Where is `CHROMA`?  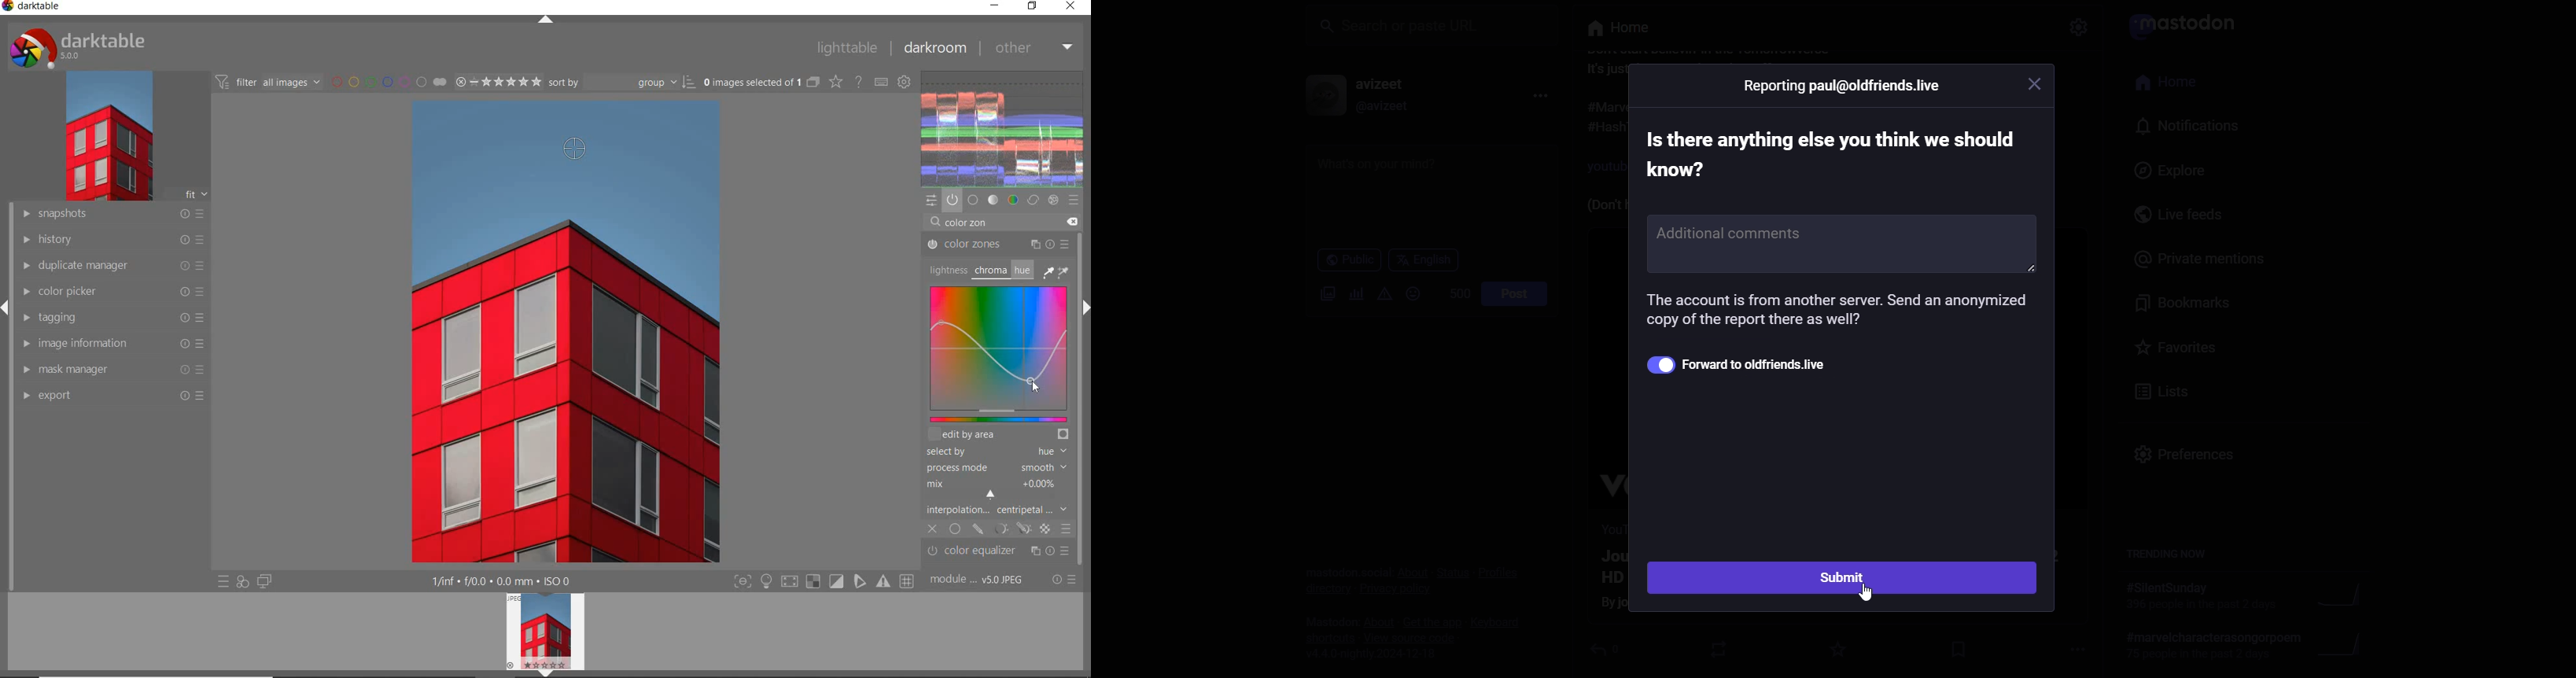
CHROMA is located at coordinates (990, 271).